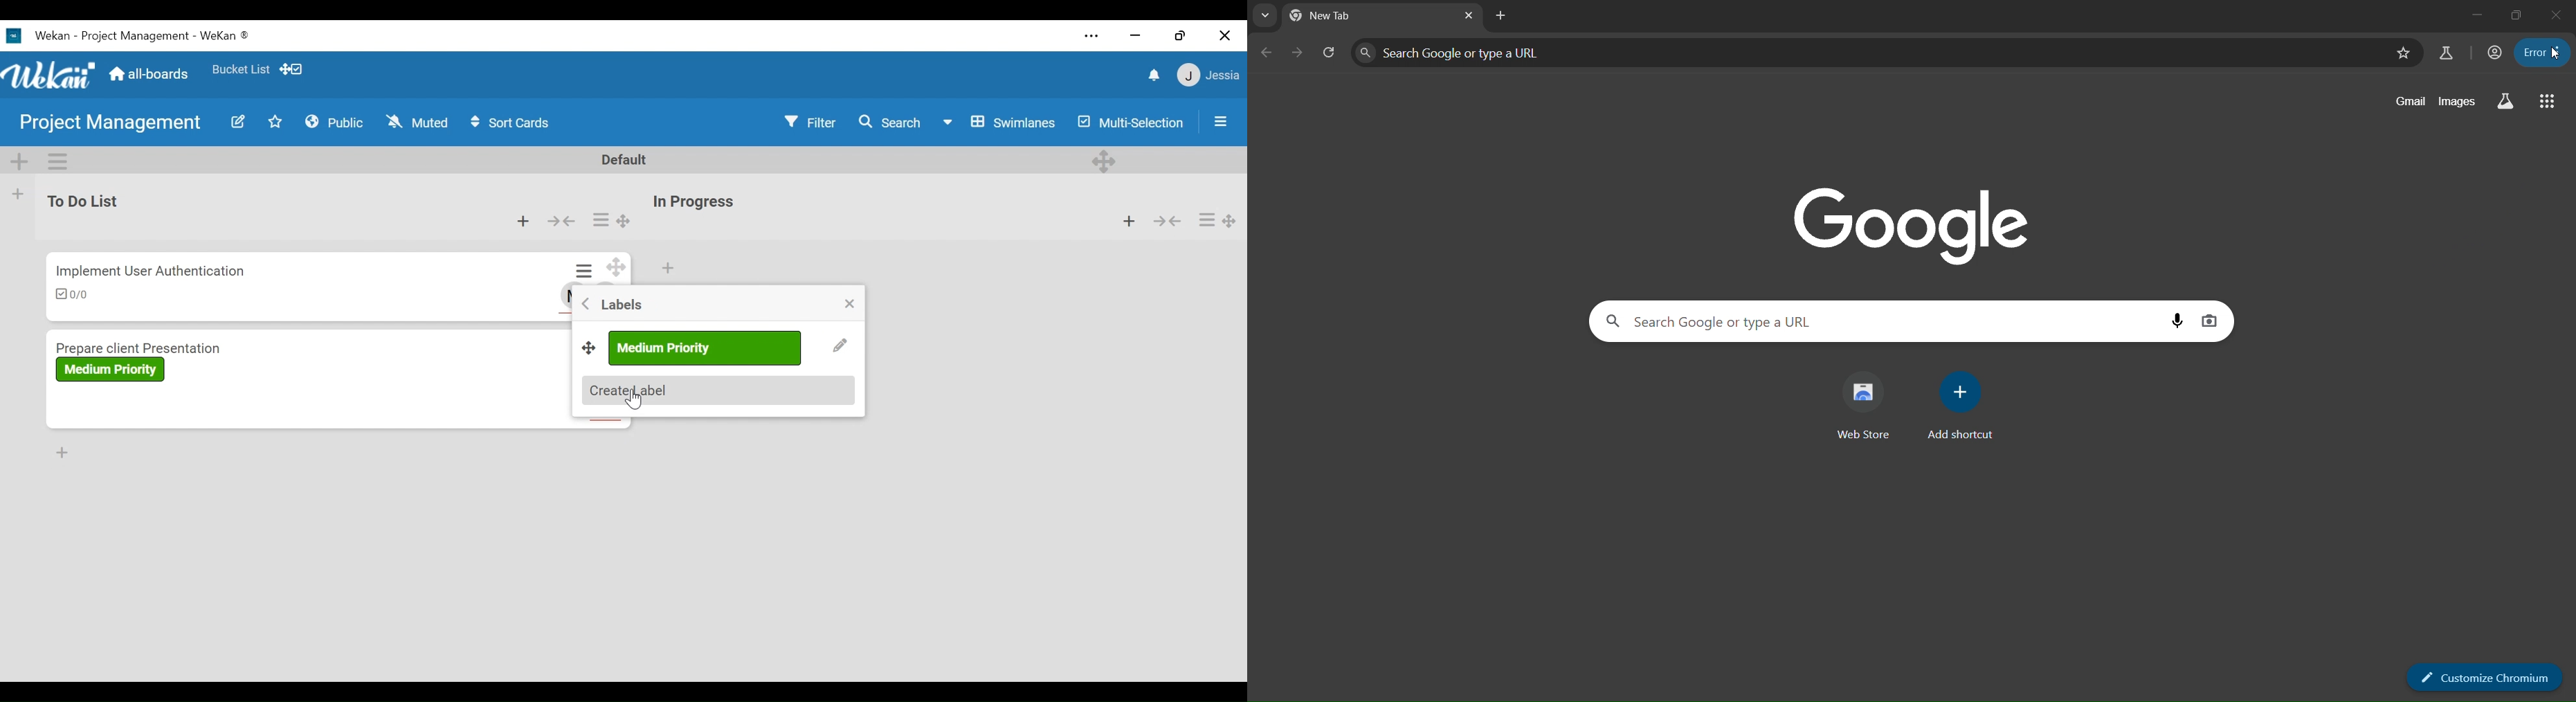  What do you see at coordinates (705, 348) in the screenshot?
I see `label` at bounding box center [705, 348].